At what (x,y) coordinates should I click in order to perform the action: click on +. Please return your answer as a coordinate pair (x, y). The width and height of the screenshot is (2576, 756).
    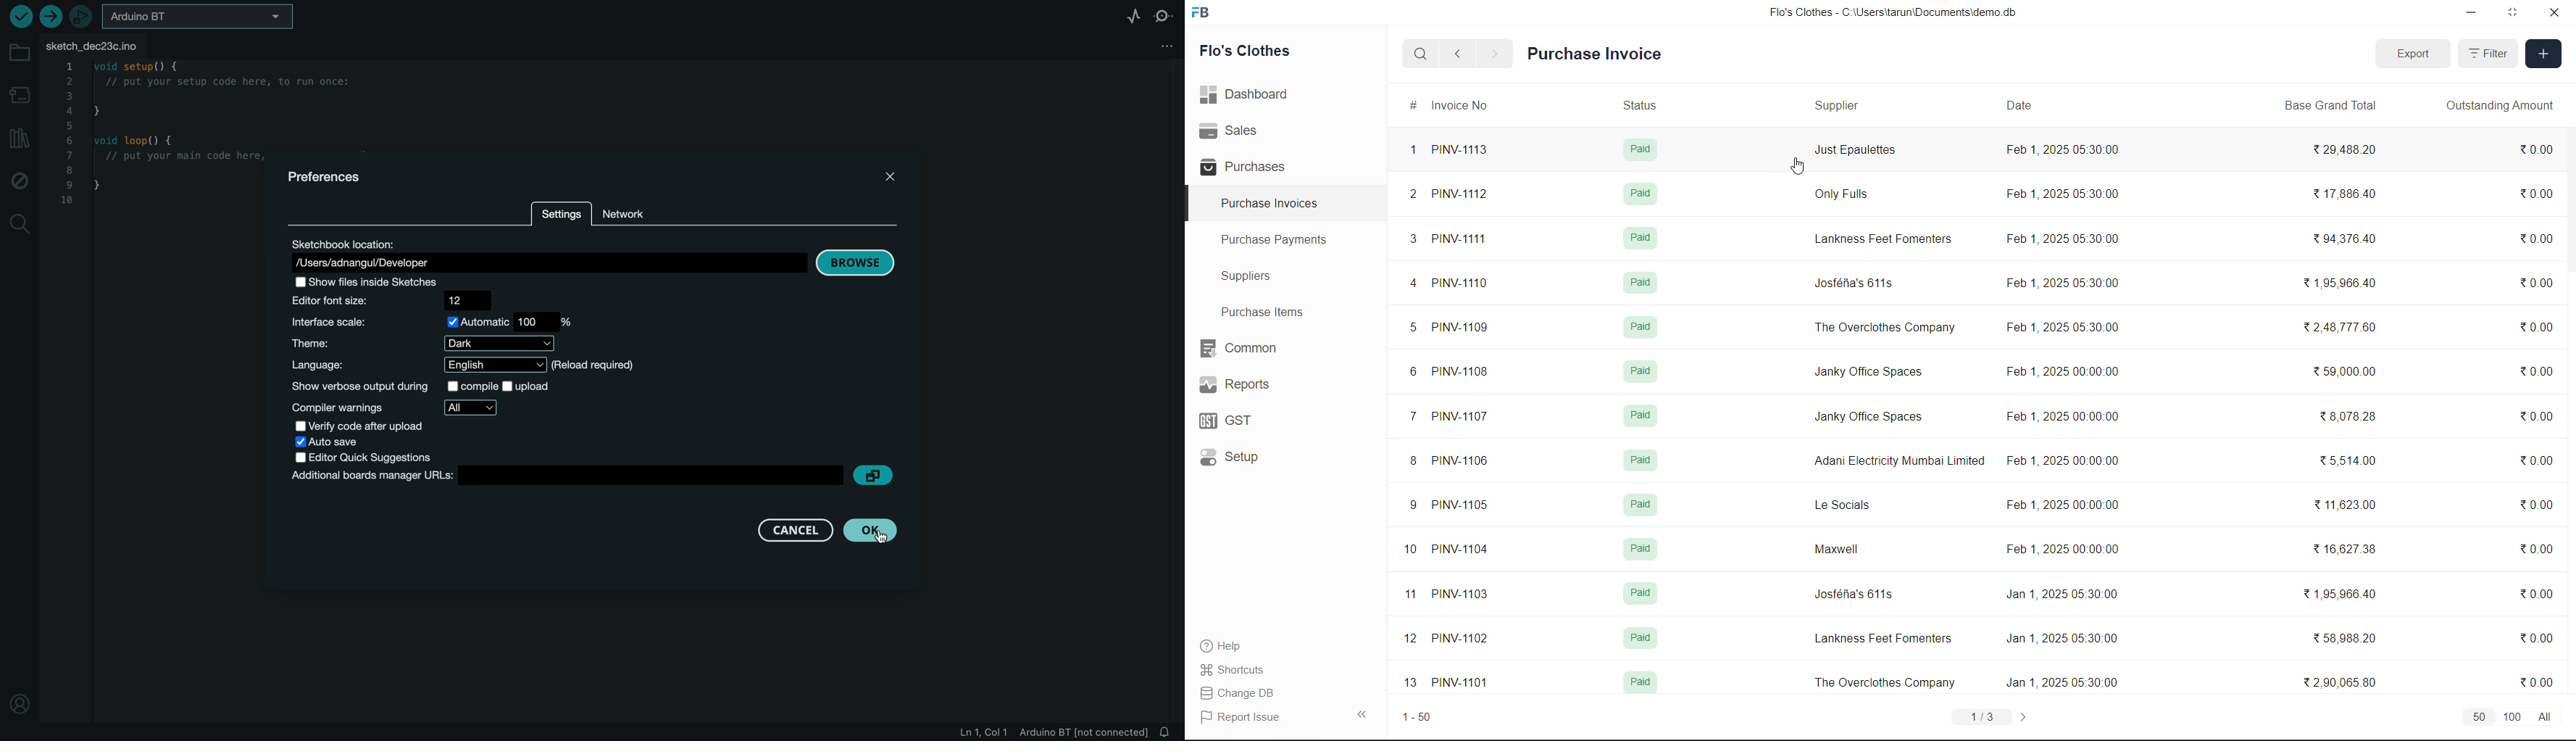
    Looking at the image, I should click on (2544, 55).